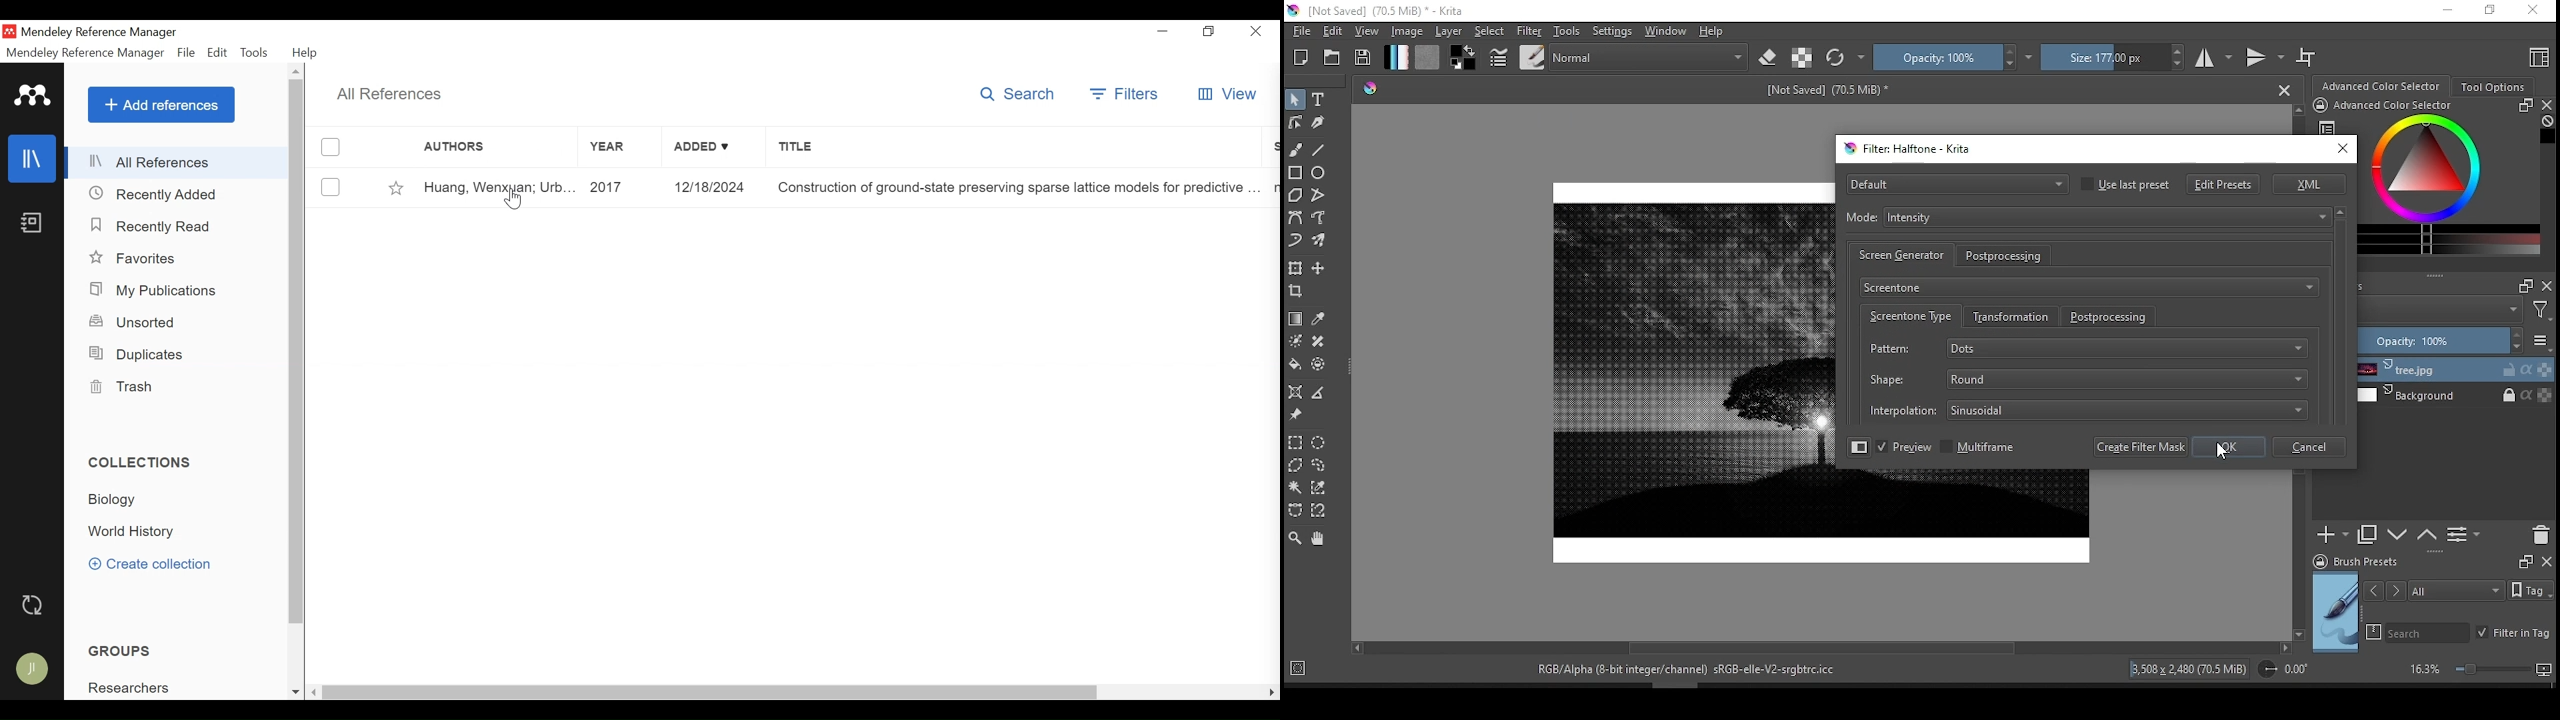  Describe the element at coordinates (2531, 12) in the screenshot. I see `close window` at that location.